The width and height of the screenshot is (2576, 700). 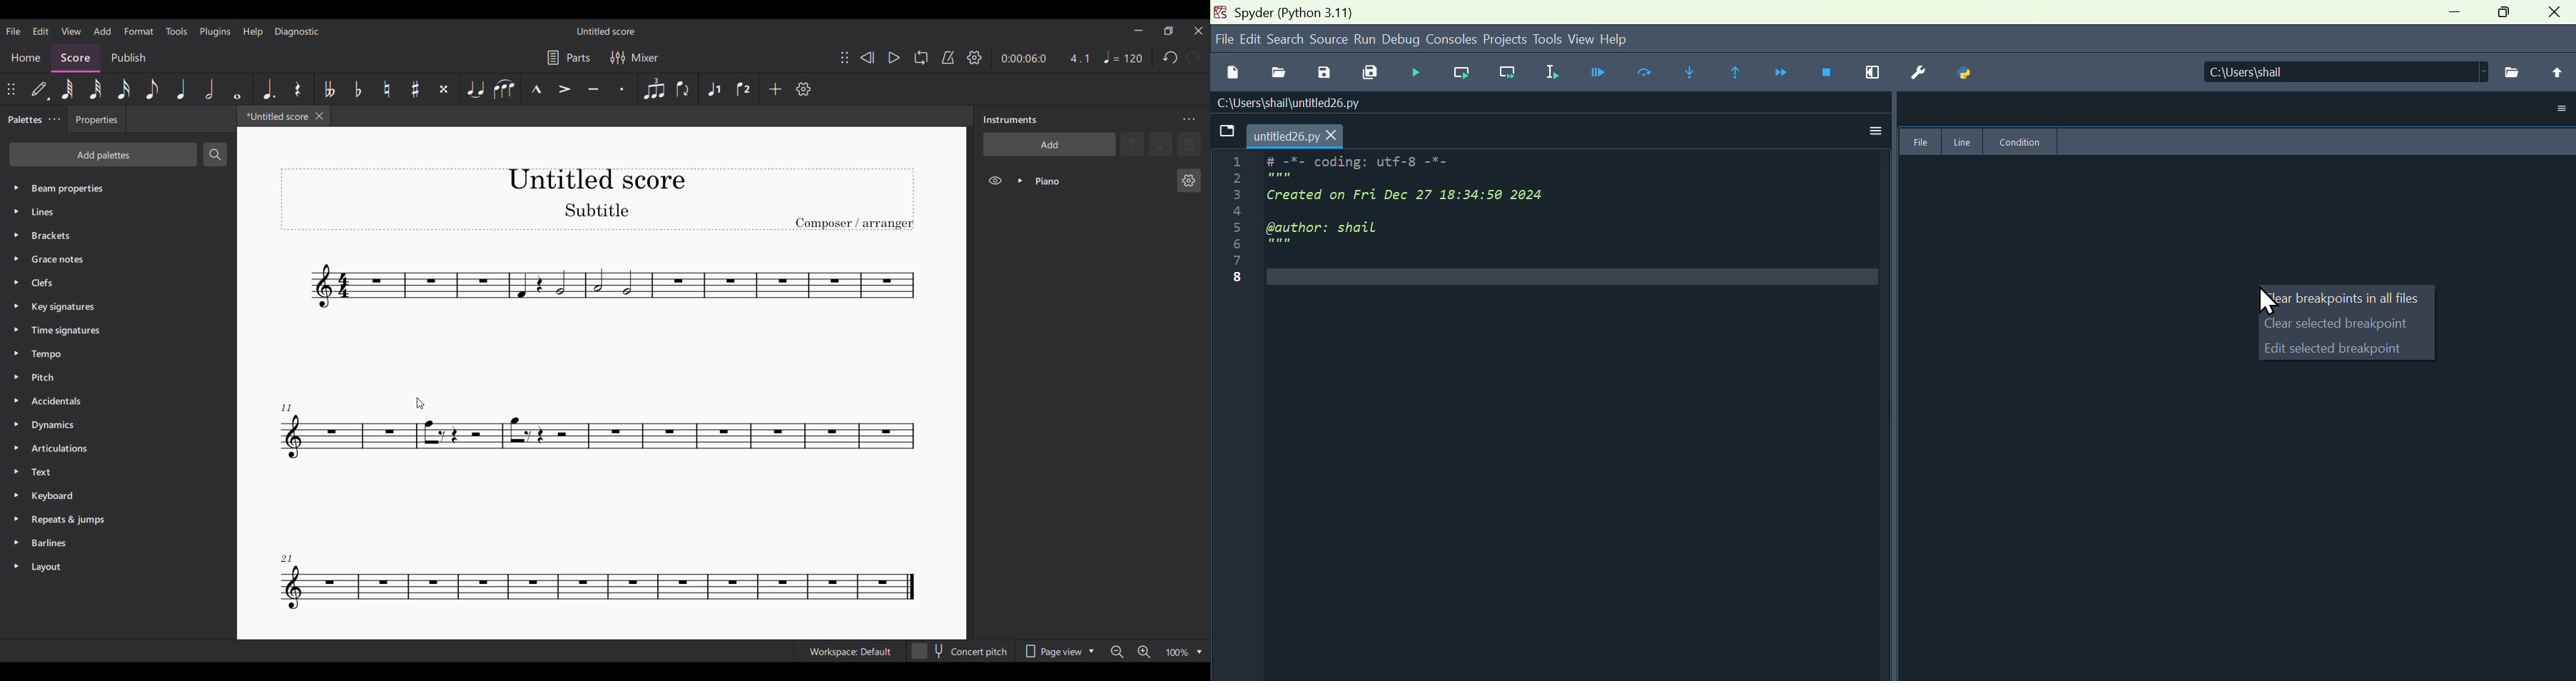 I want to click on Run current line, so click(x=1649, y=74).